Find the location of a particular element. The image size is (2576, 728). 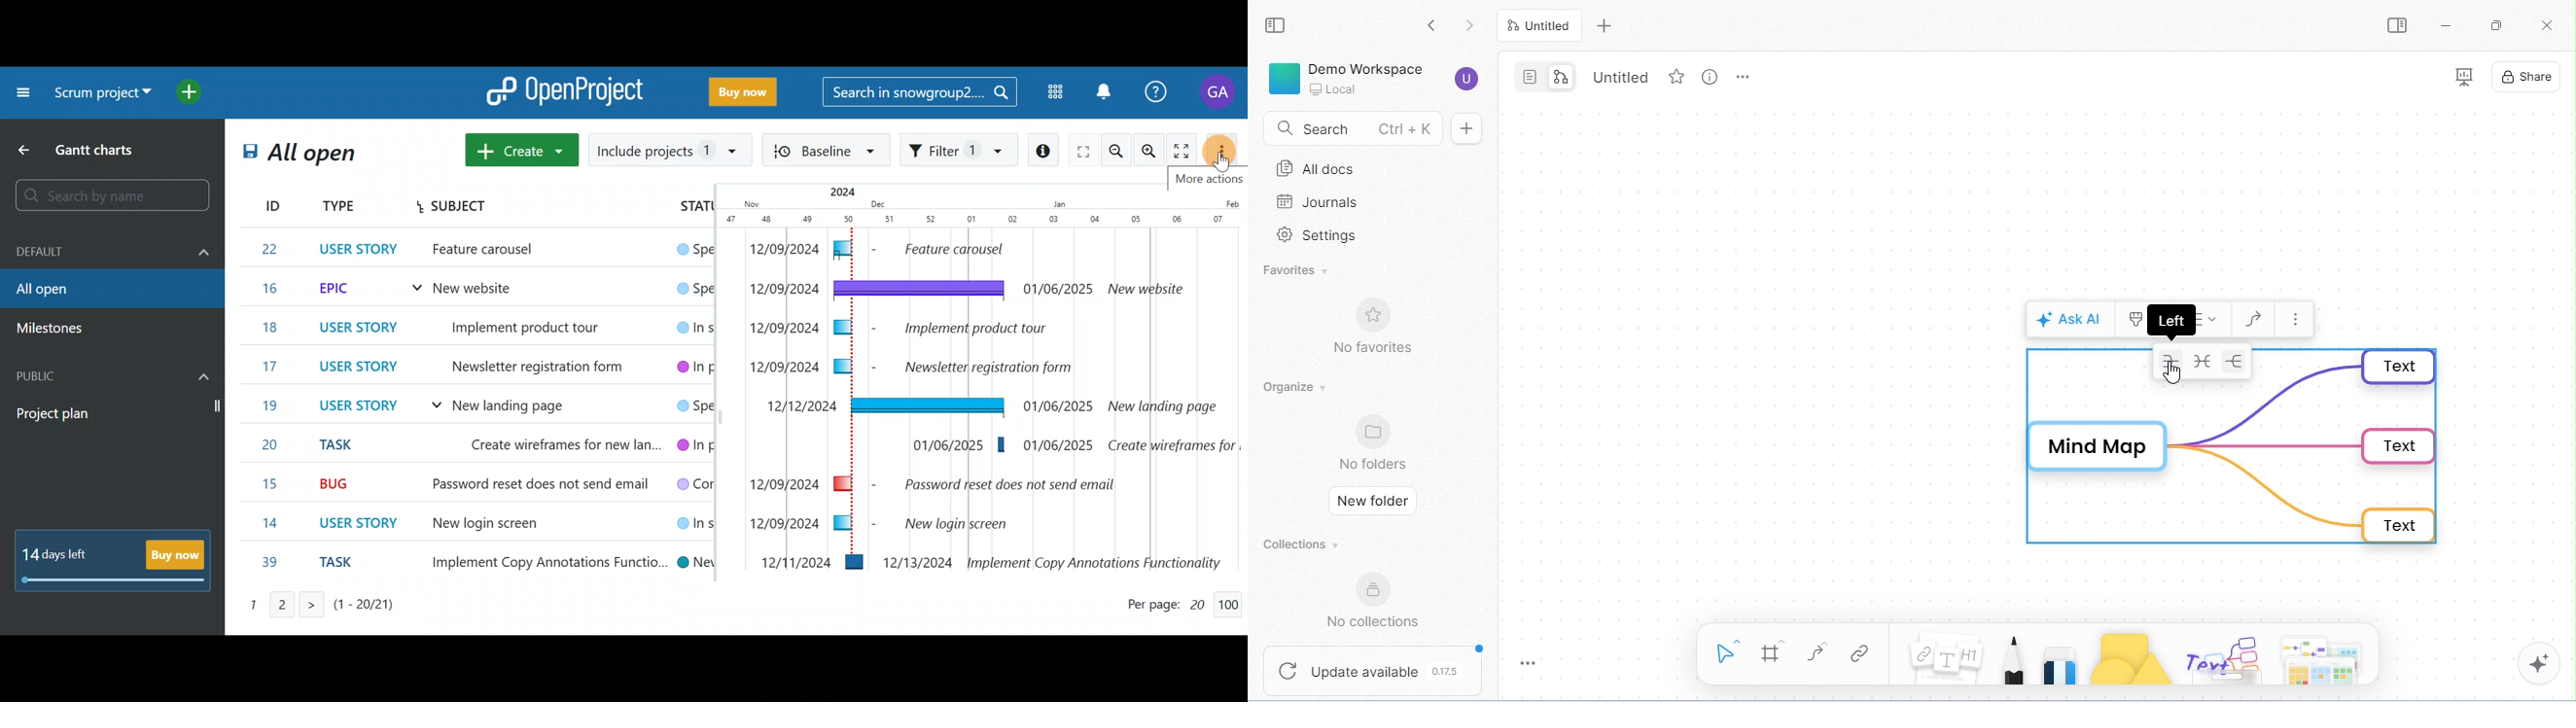

USER STORY is located at coordinates (362, 370).